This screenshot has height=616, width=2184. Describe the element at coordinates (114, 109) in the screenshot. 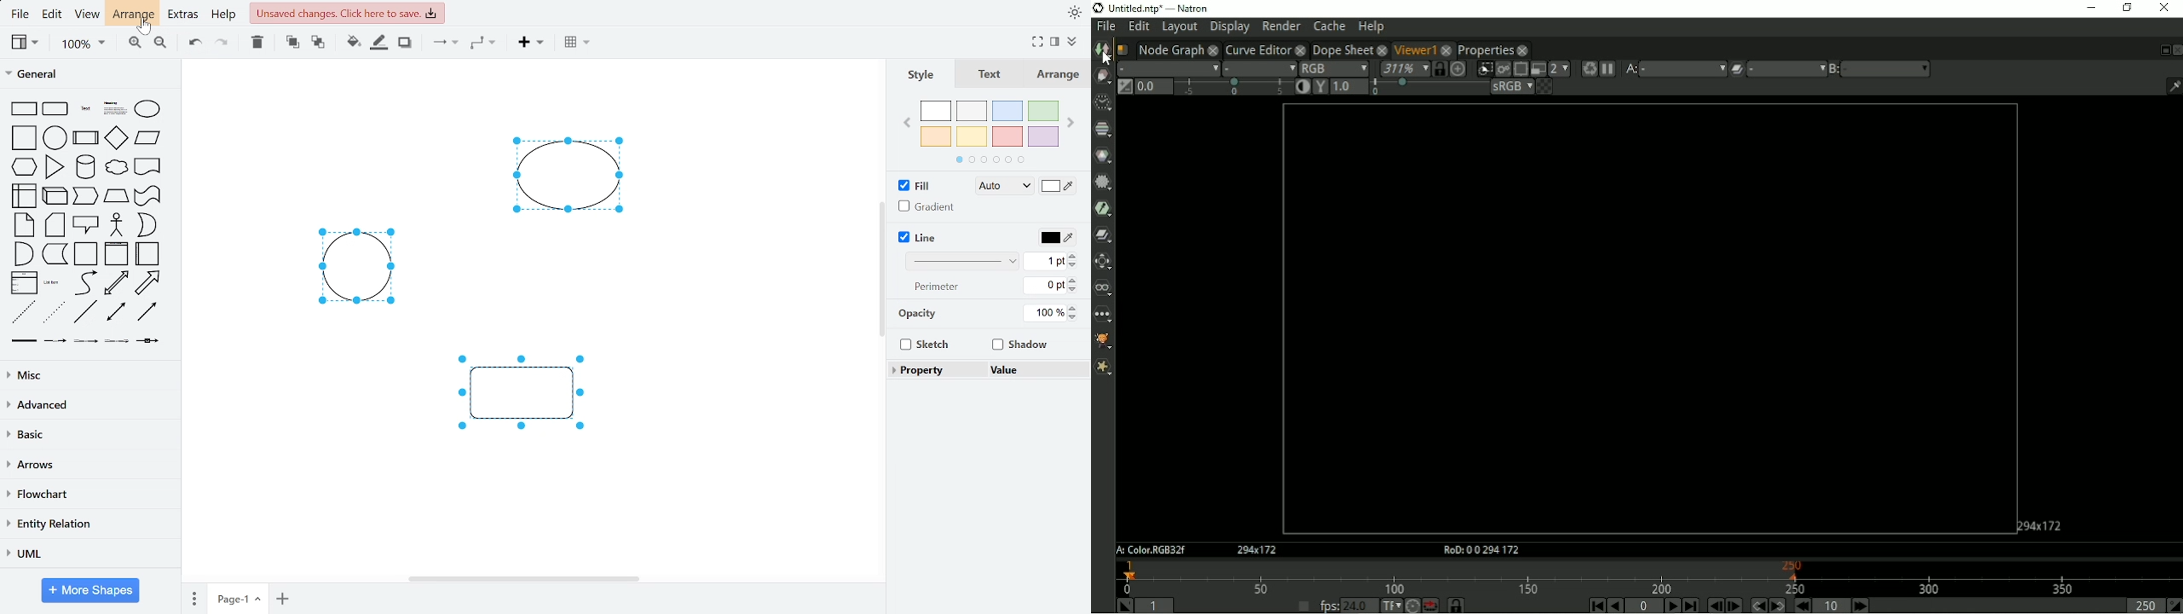

I see `heading` at that location.